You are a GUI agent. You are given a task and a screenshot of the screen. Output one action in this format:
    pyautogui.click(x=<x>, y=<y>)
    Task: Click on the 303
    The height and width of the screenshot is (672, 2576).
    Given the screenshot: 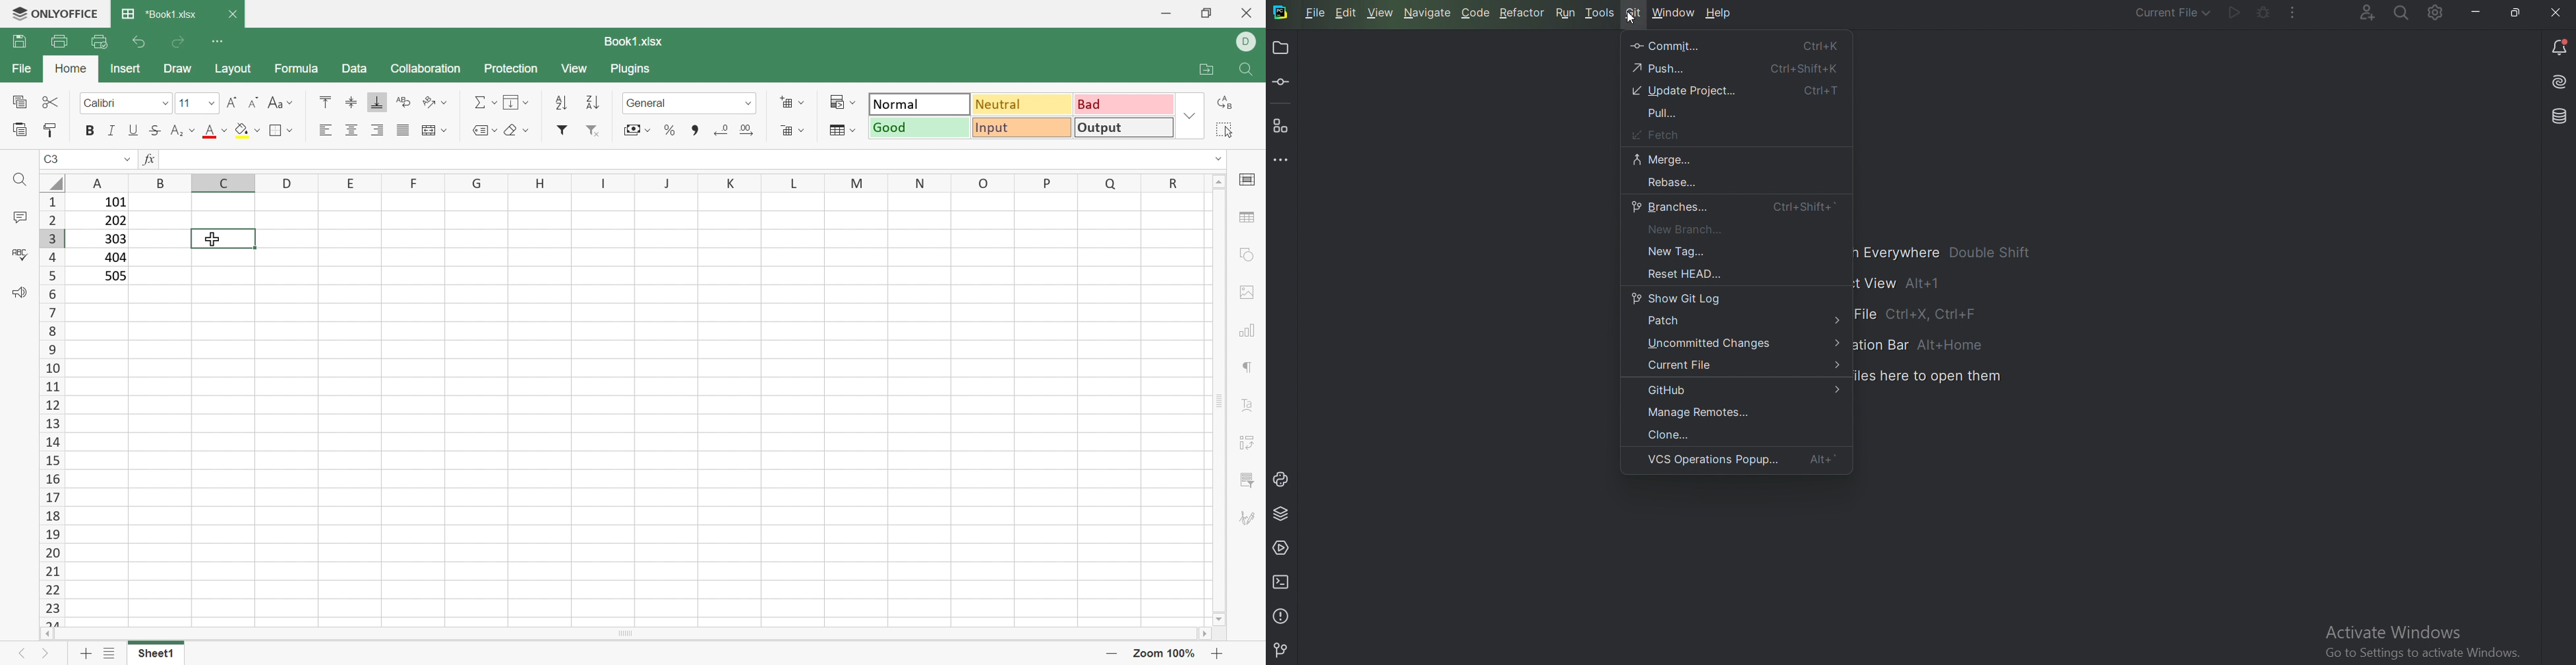 What is the action you would take?
    pyautogui.click(x=114, y=239)
    